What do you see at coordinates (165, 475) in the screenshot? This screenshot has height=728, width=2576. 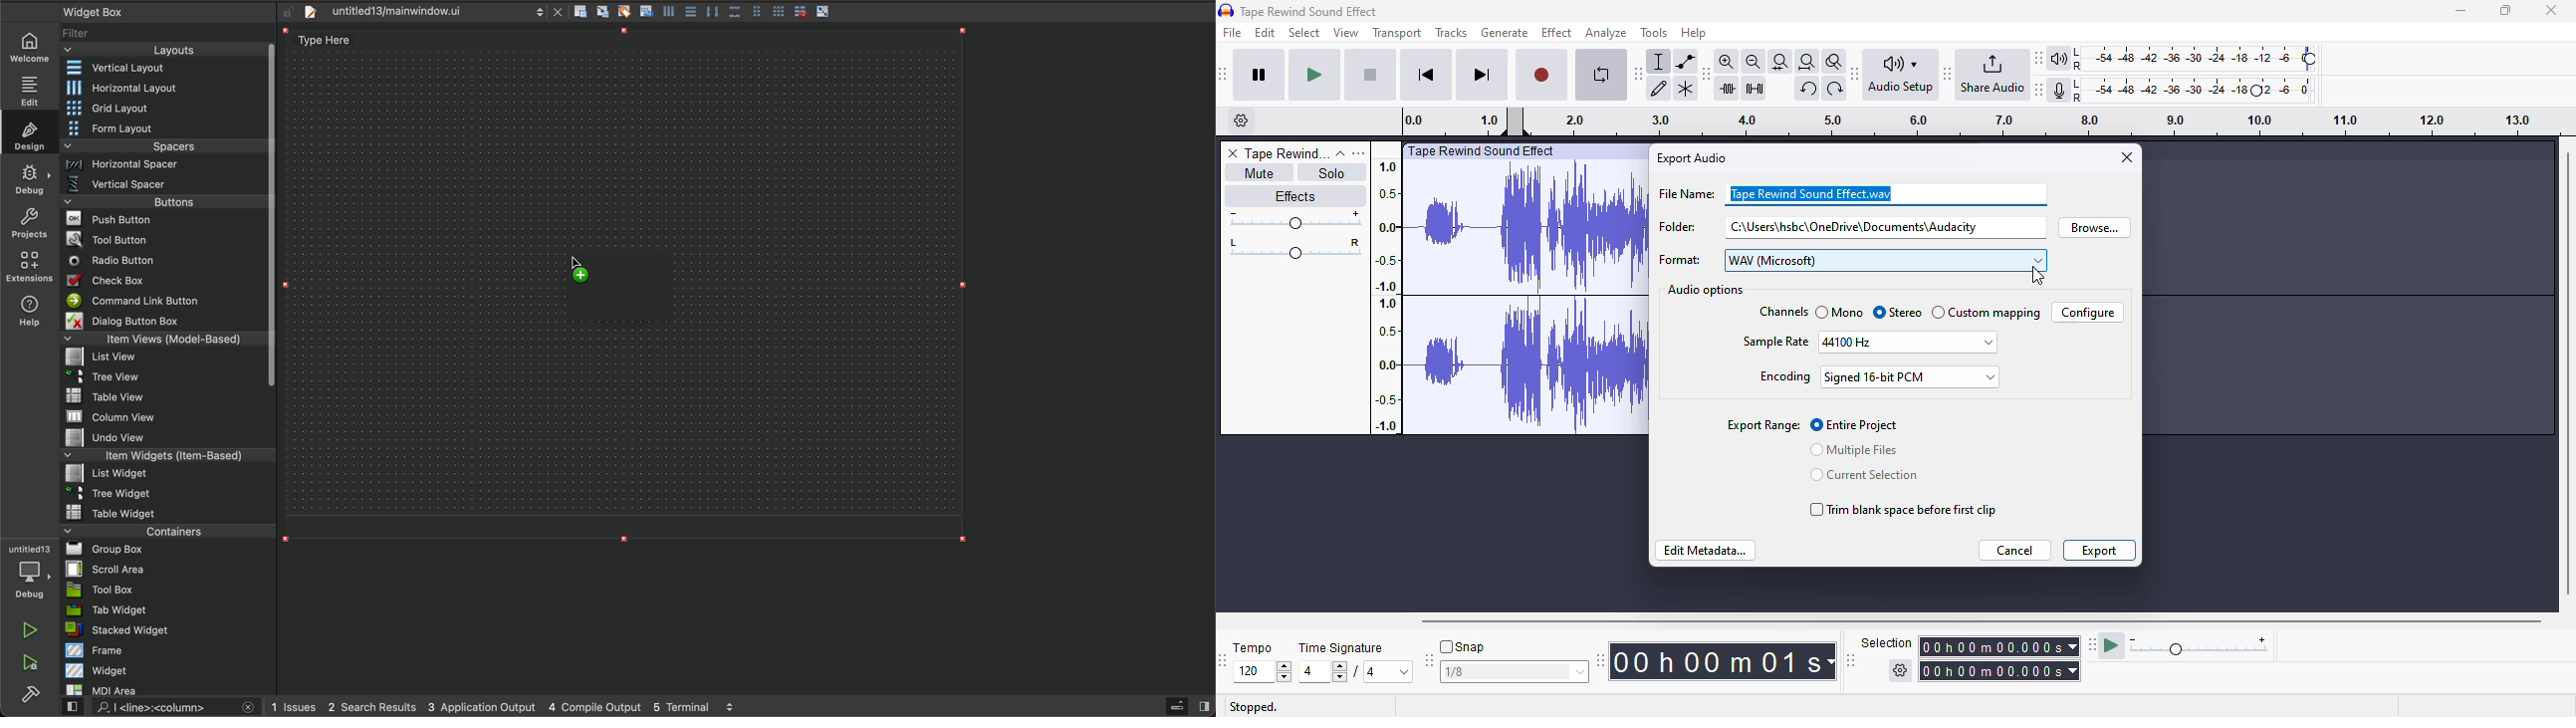 I see `list widget` at bounding box center [165, 475].